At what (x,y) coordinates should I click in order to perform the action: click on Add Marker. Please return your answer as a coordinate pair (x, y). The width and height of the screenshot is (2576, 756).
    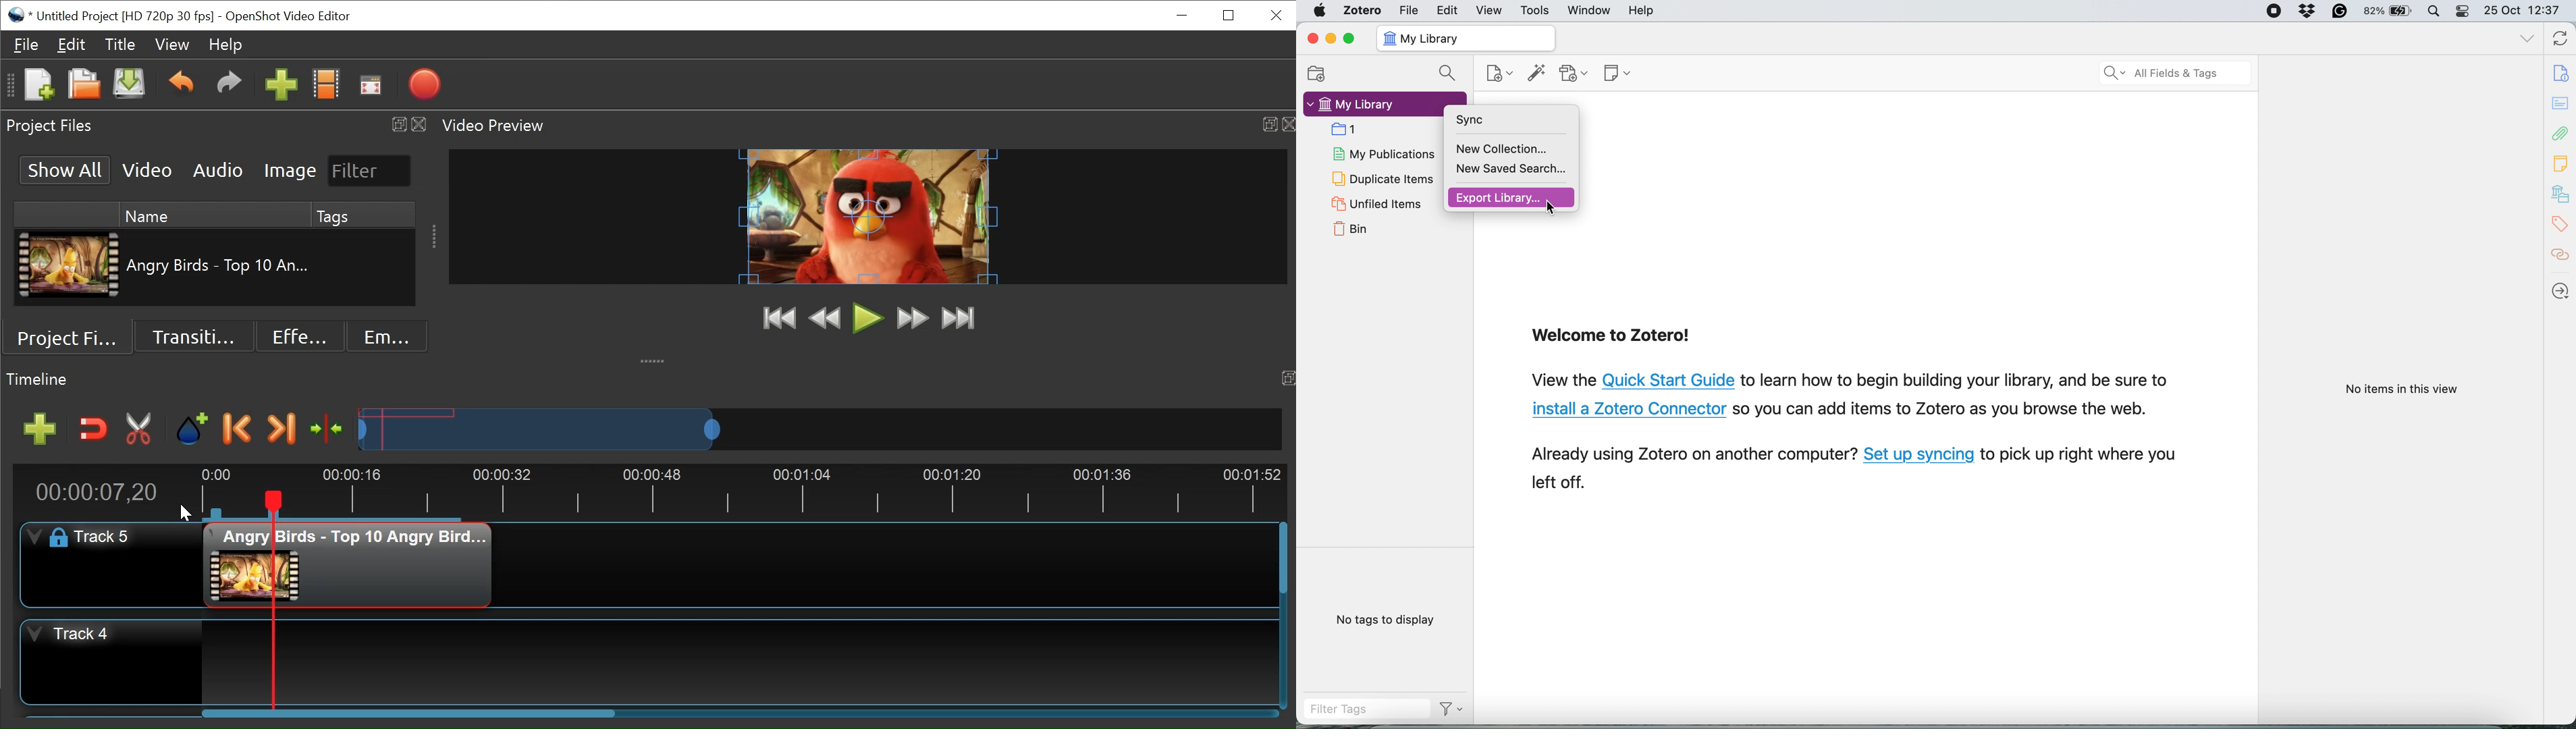
    Looking at the image, I should click on (192, 429).